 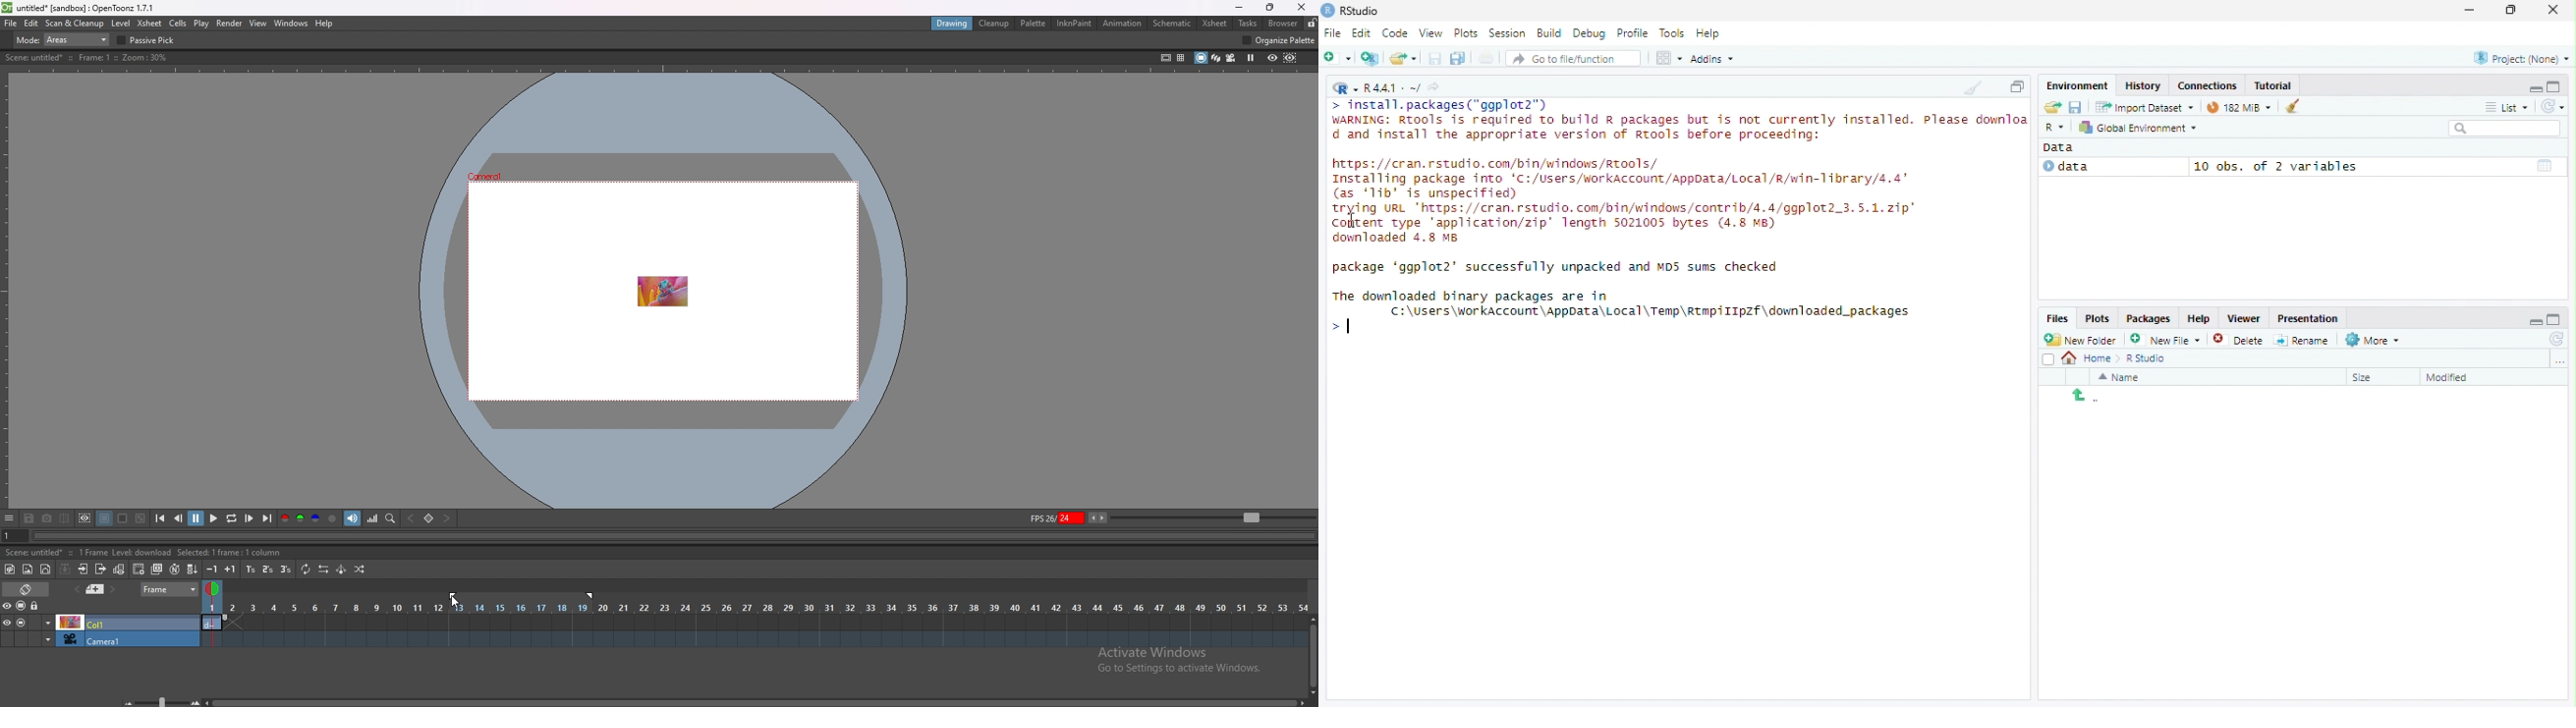 I want to click on presentation, so click(x=2311, y=318).